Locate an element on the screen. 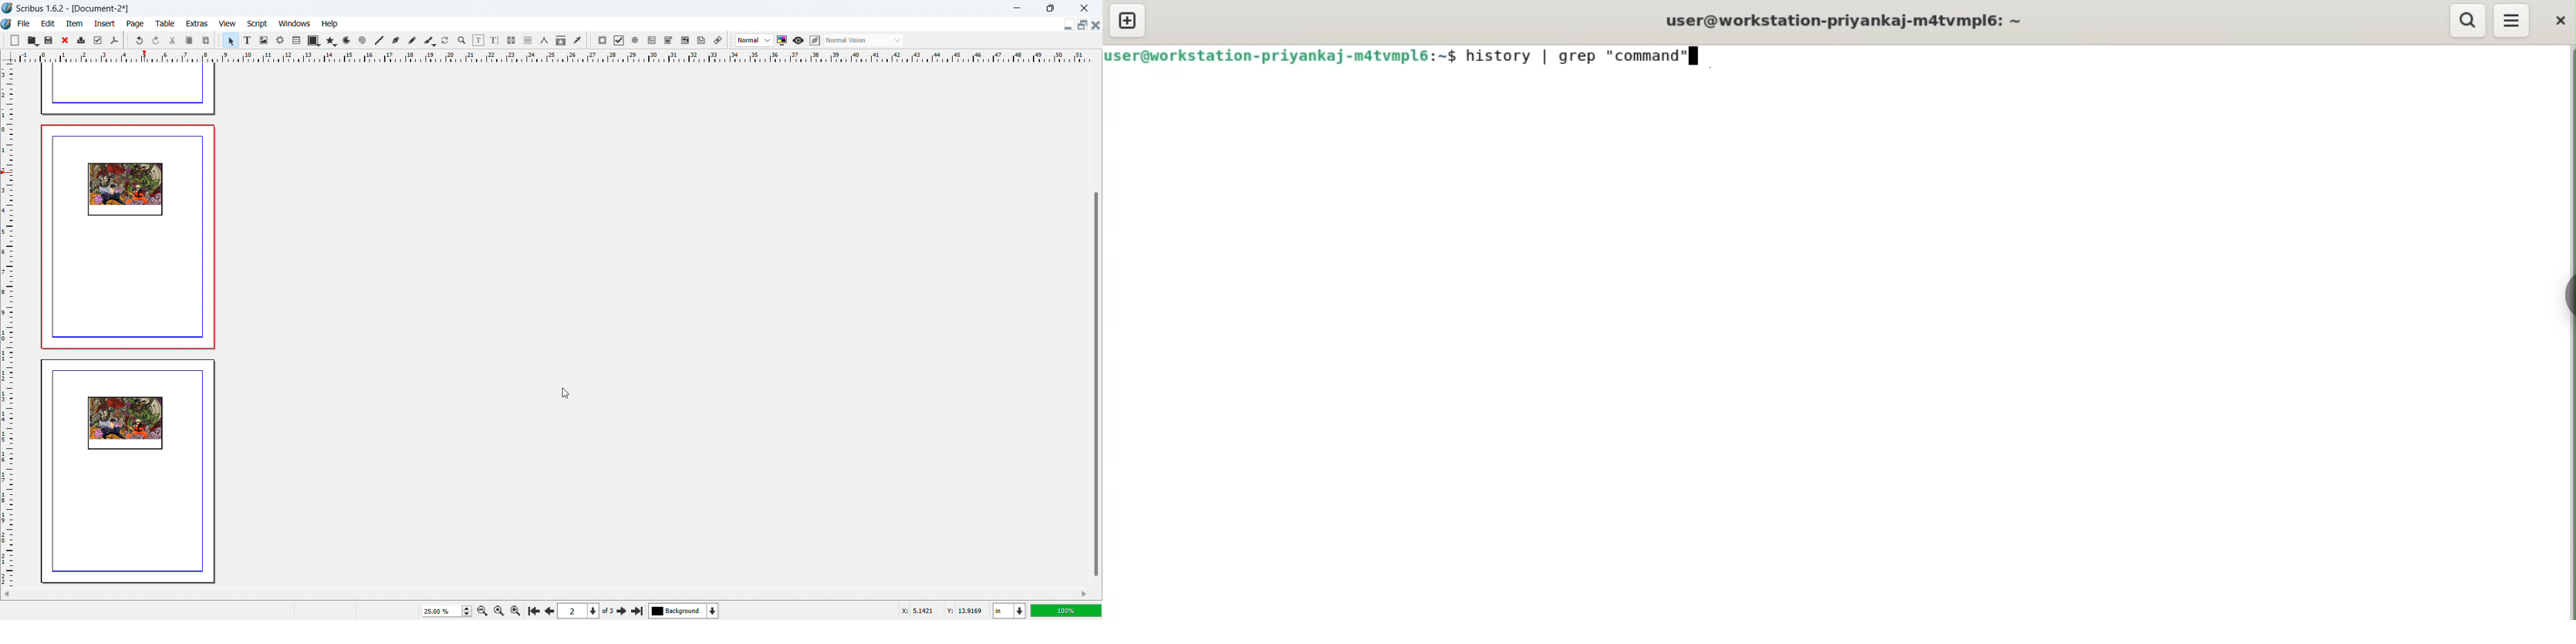 This screenshot has height=644, width=2576. unit of measurement is located at coordinates (1010, 611).